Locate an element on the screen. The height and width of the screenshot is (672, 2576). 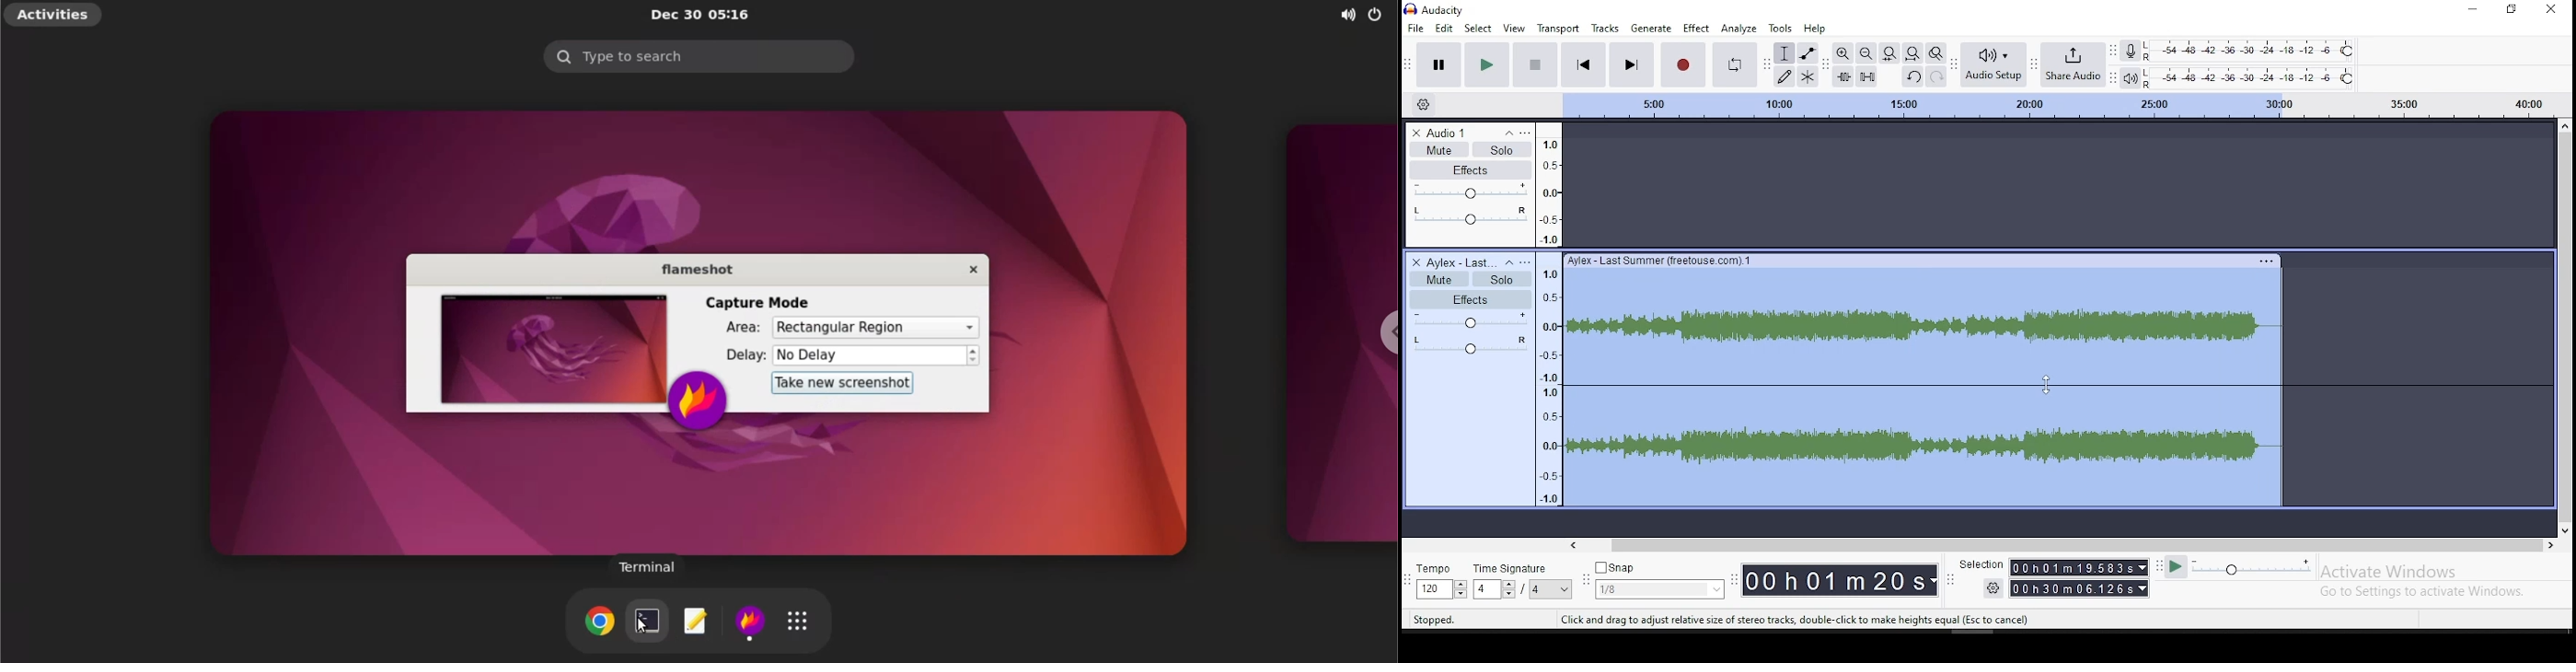
audio track is located at coordinates (1926, 383).